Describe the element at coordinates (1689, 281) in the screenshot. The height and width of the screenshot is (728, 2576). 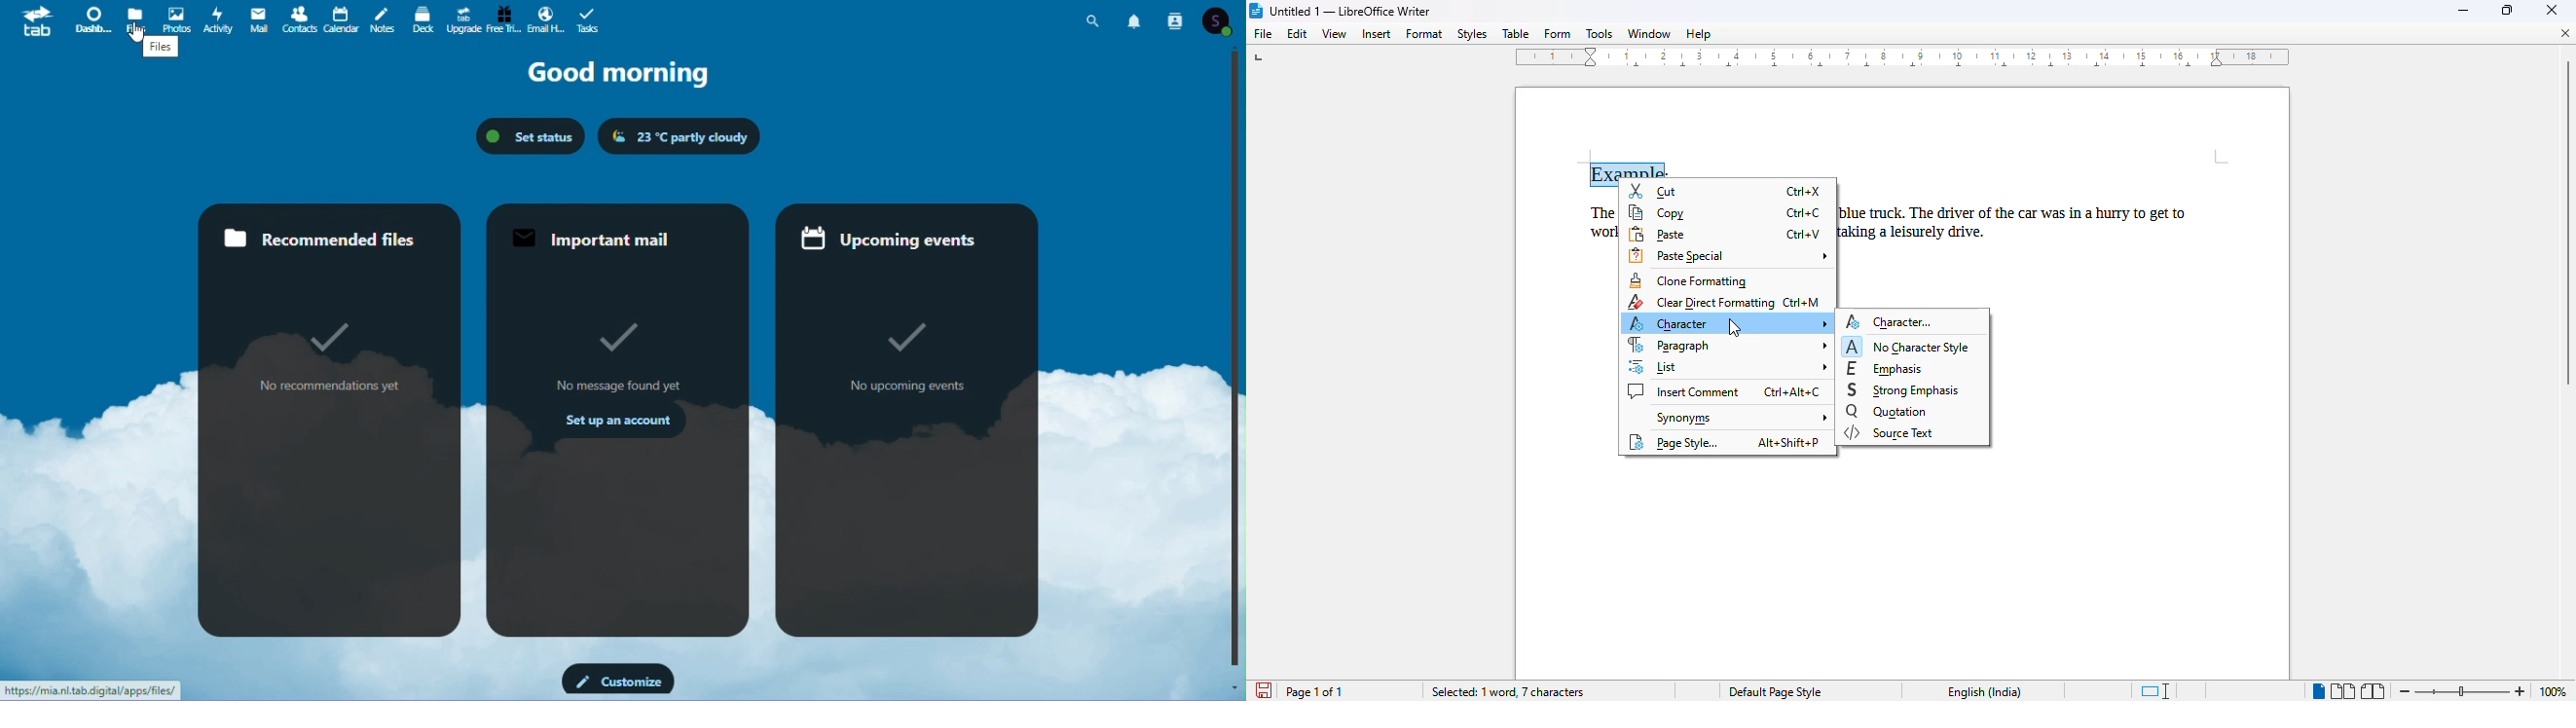
I see `clone formatting` at that location.